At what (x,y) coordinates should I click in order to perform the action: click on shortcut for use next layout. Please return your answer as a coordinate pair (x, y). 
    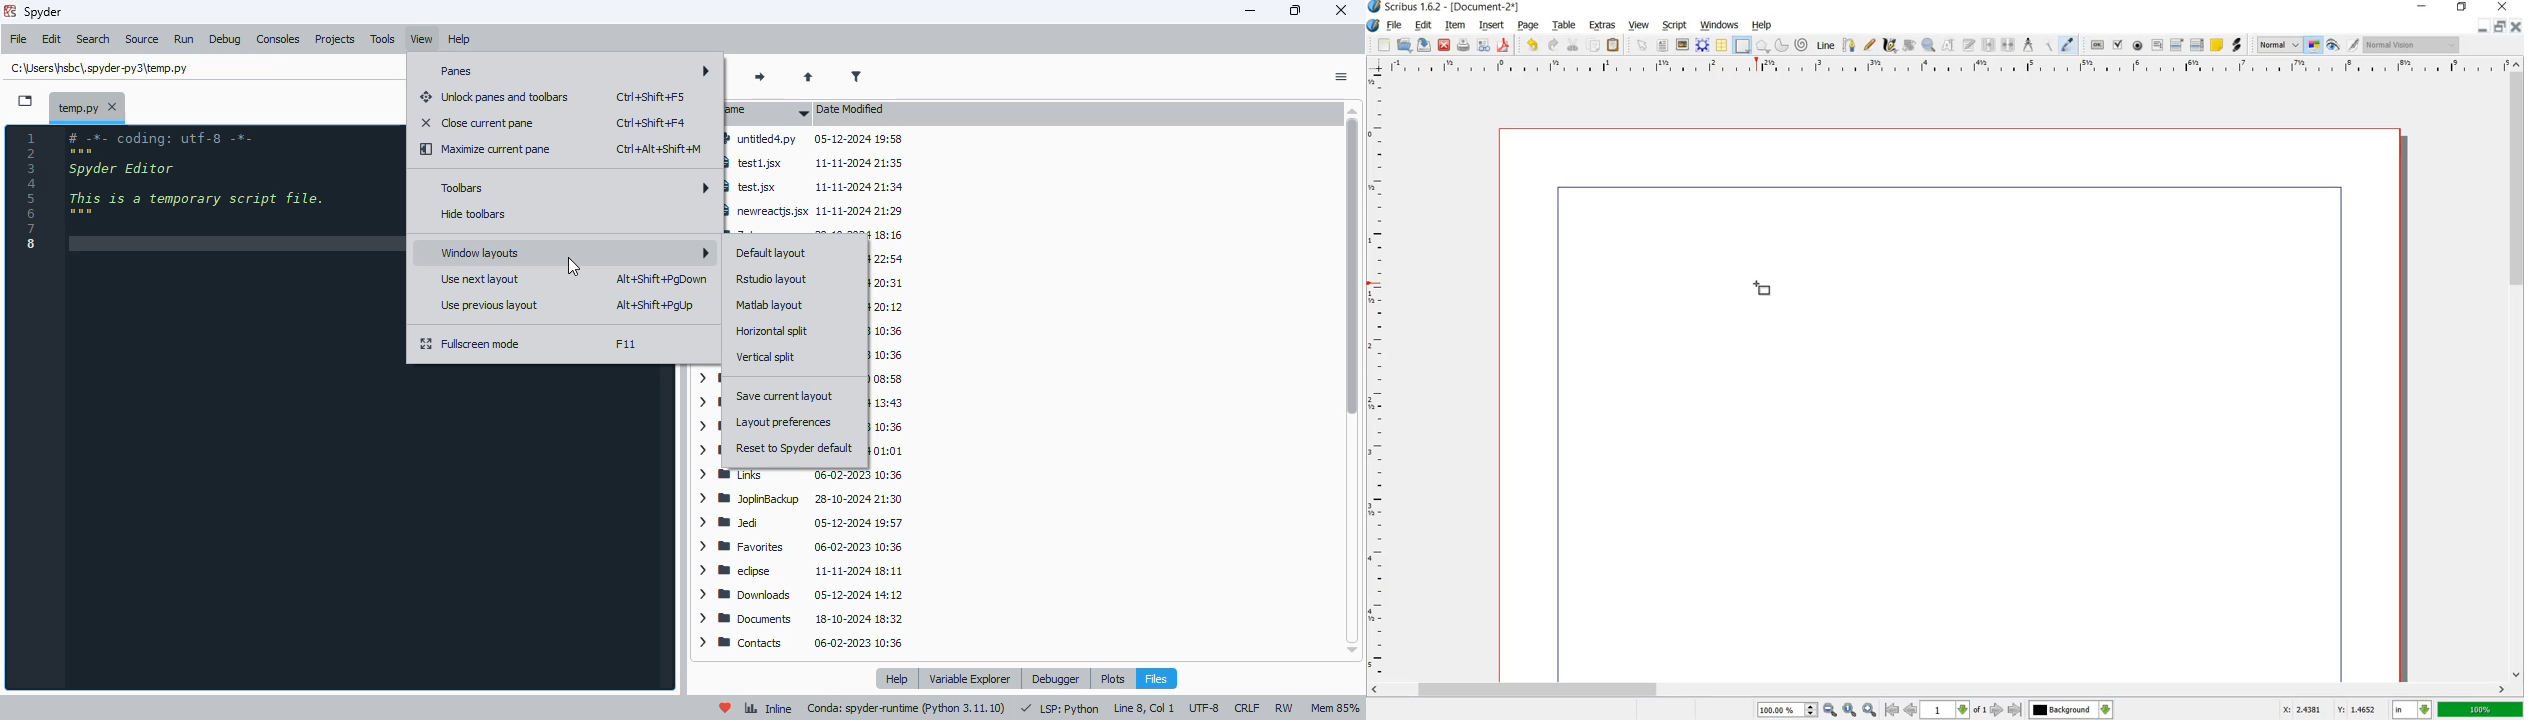
    Looking at the image, I should click on (662, 279).